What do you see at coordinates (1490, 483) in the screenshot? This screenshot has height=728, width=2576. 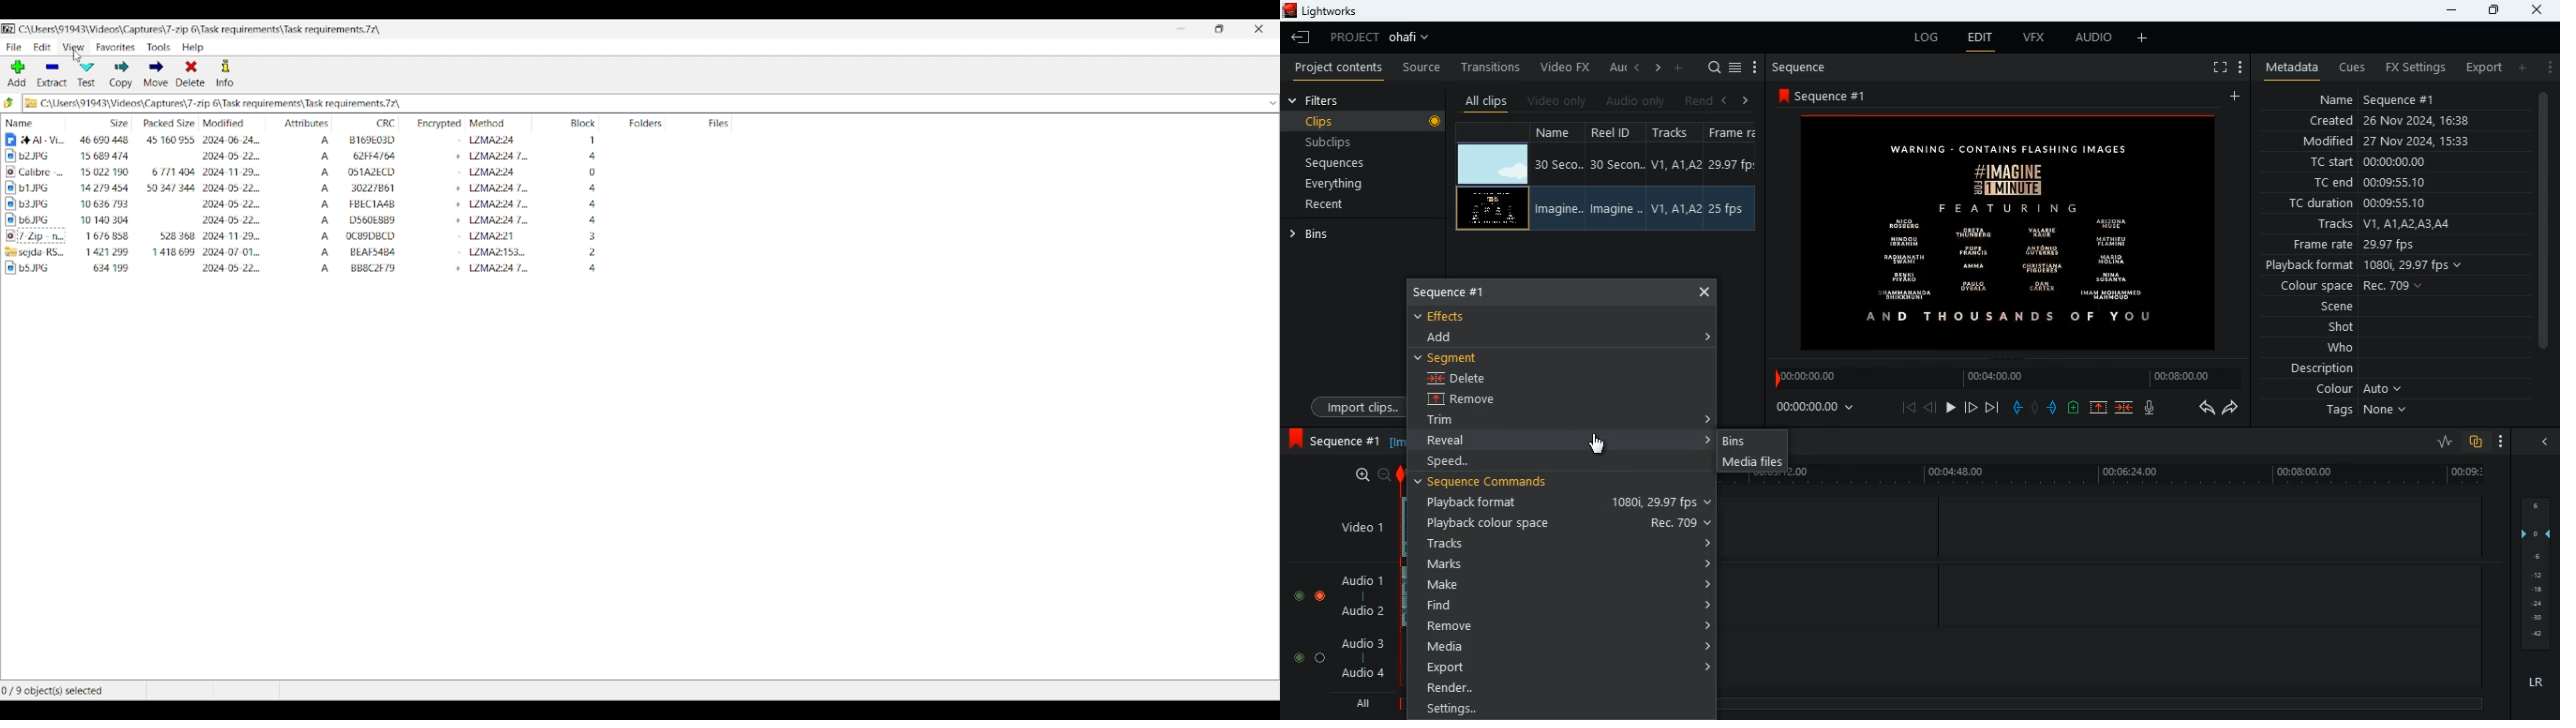 I see `sequence command` at bounding box center [1490, 483].